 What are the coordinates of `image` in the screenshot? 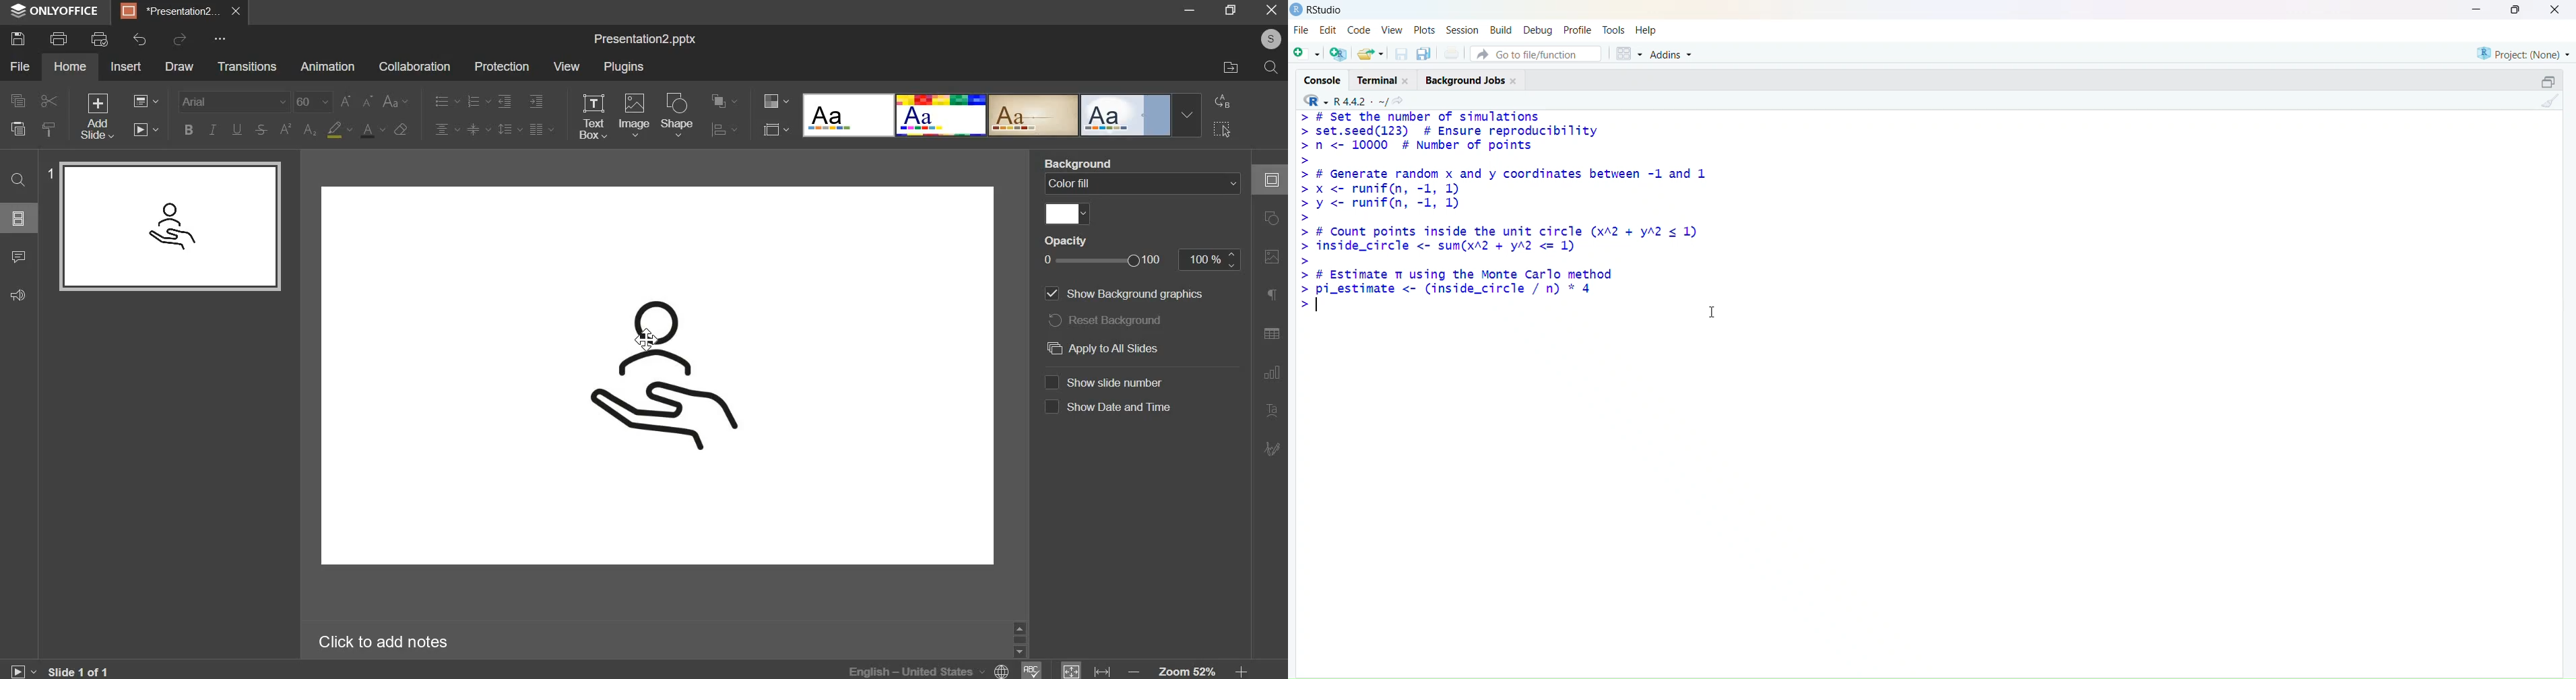 It's located at (635, 113).